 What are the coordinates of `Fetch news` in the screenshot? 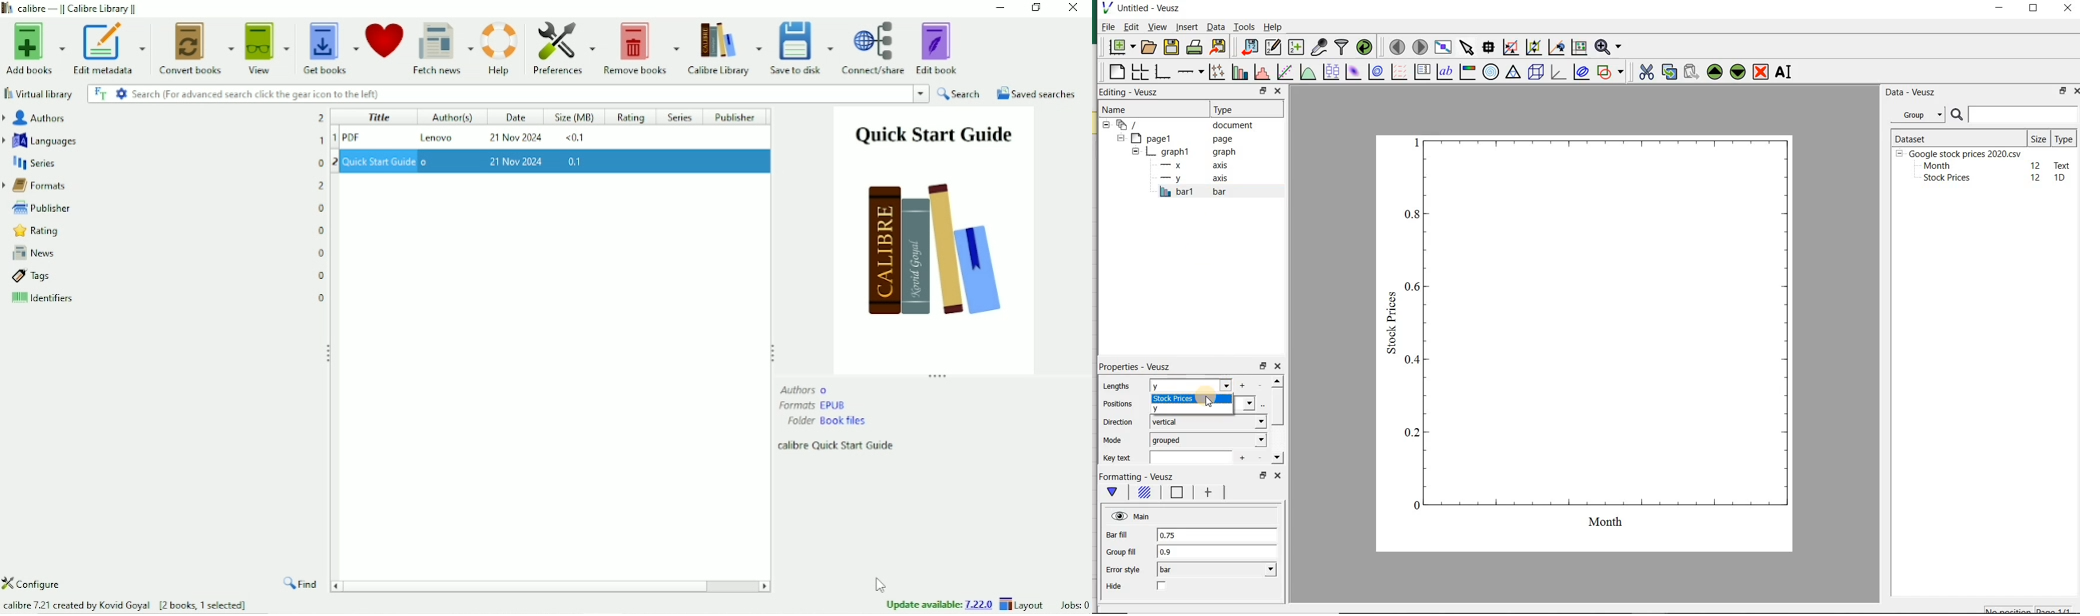 It's located at (442, 47).